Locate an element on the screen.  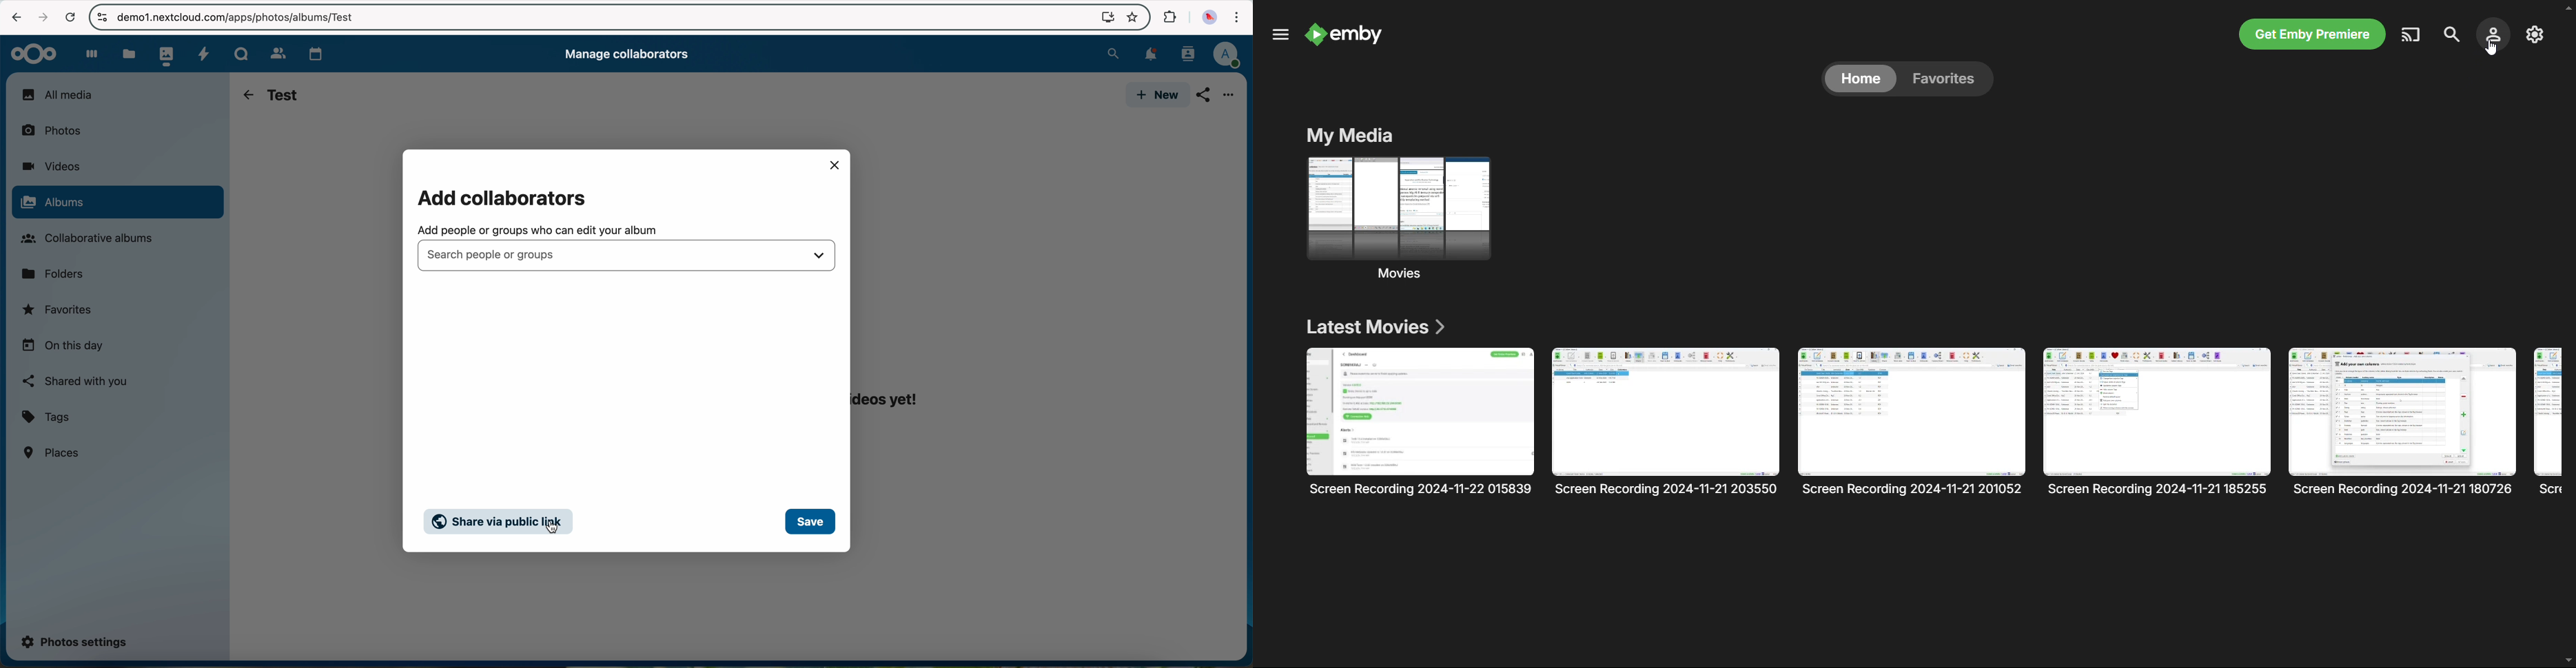
folders is located at coordinates (56, 273).